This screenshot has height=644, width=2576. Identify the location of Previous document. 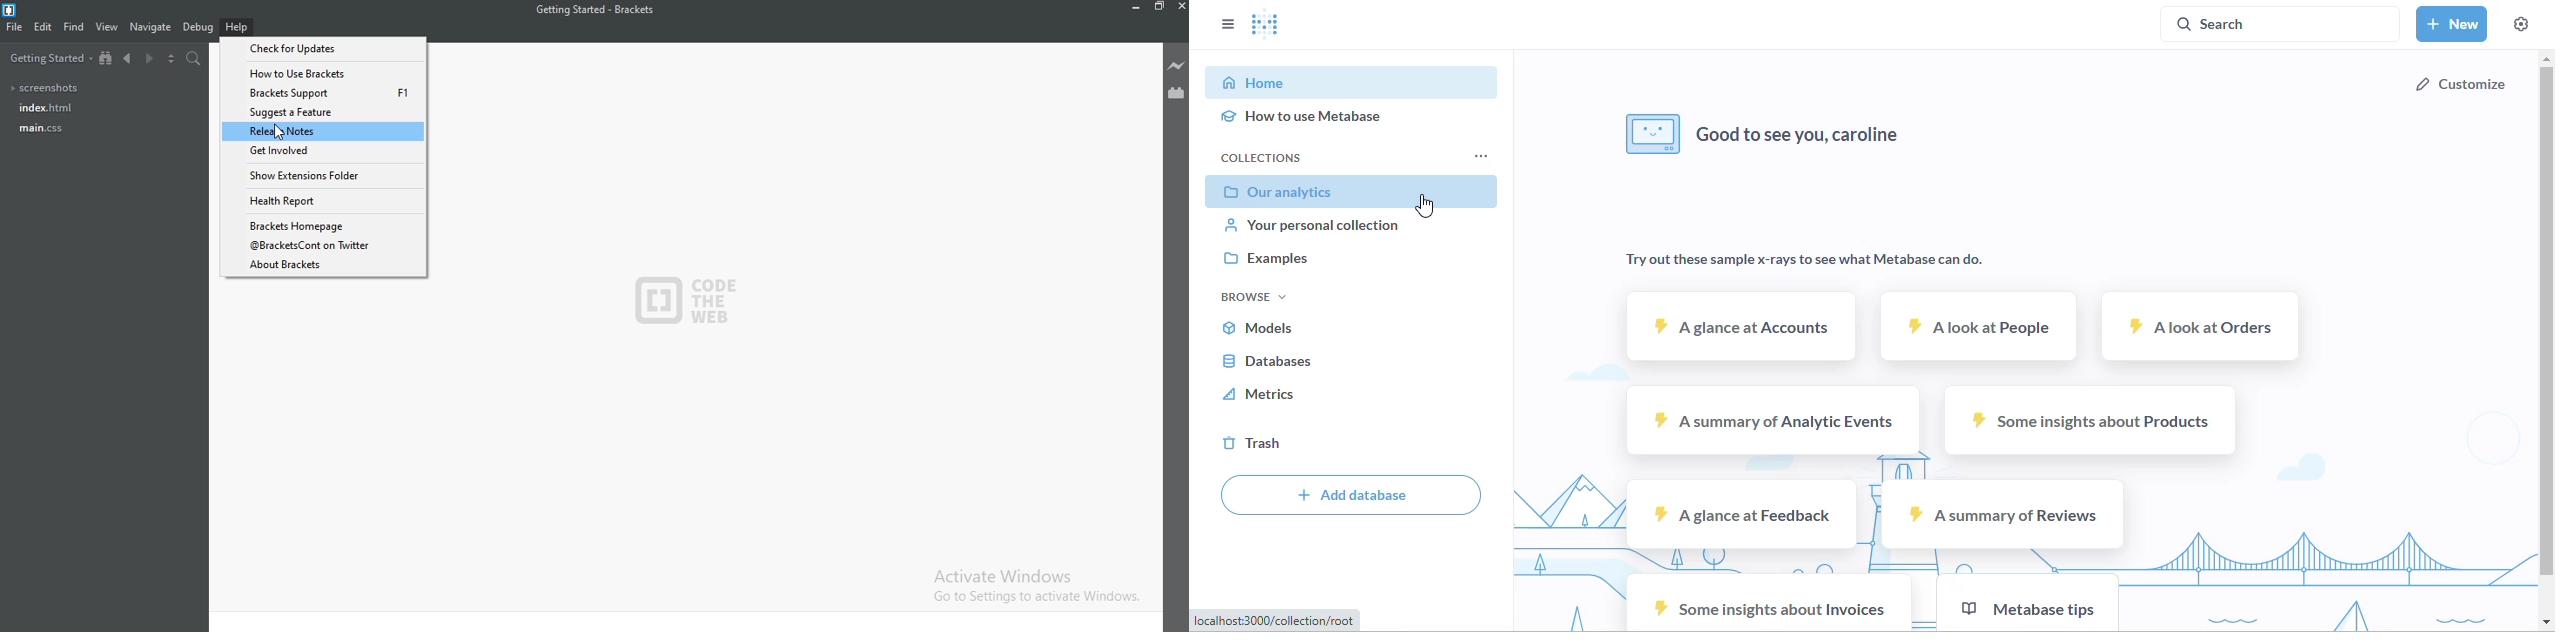
(127, 58).